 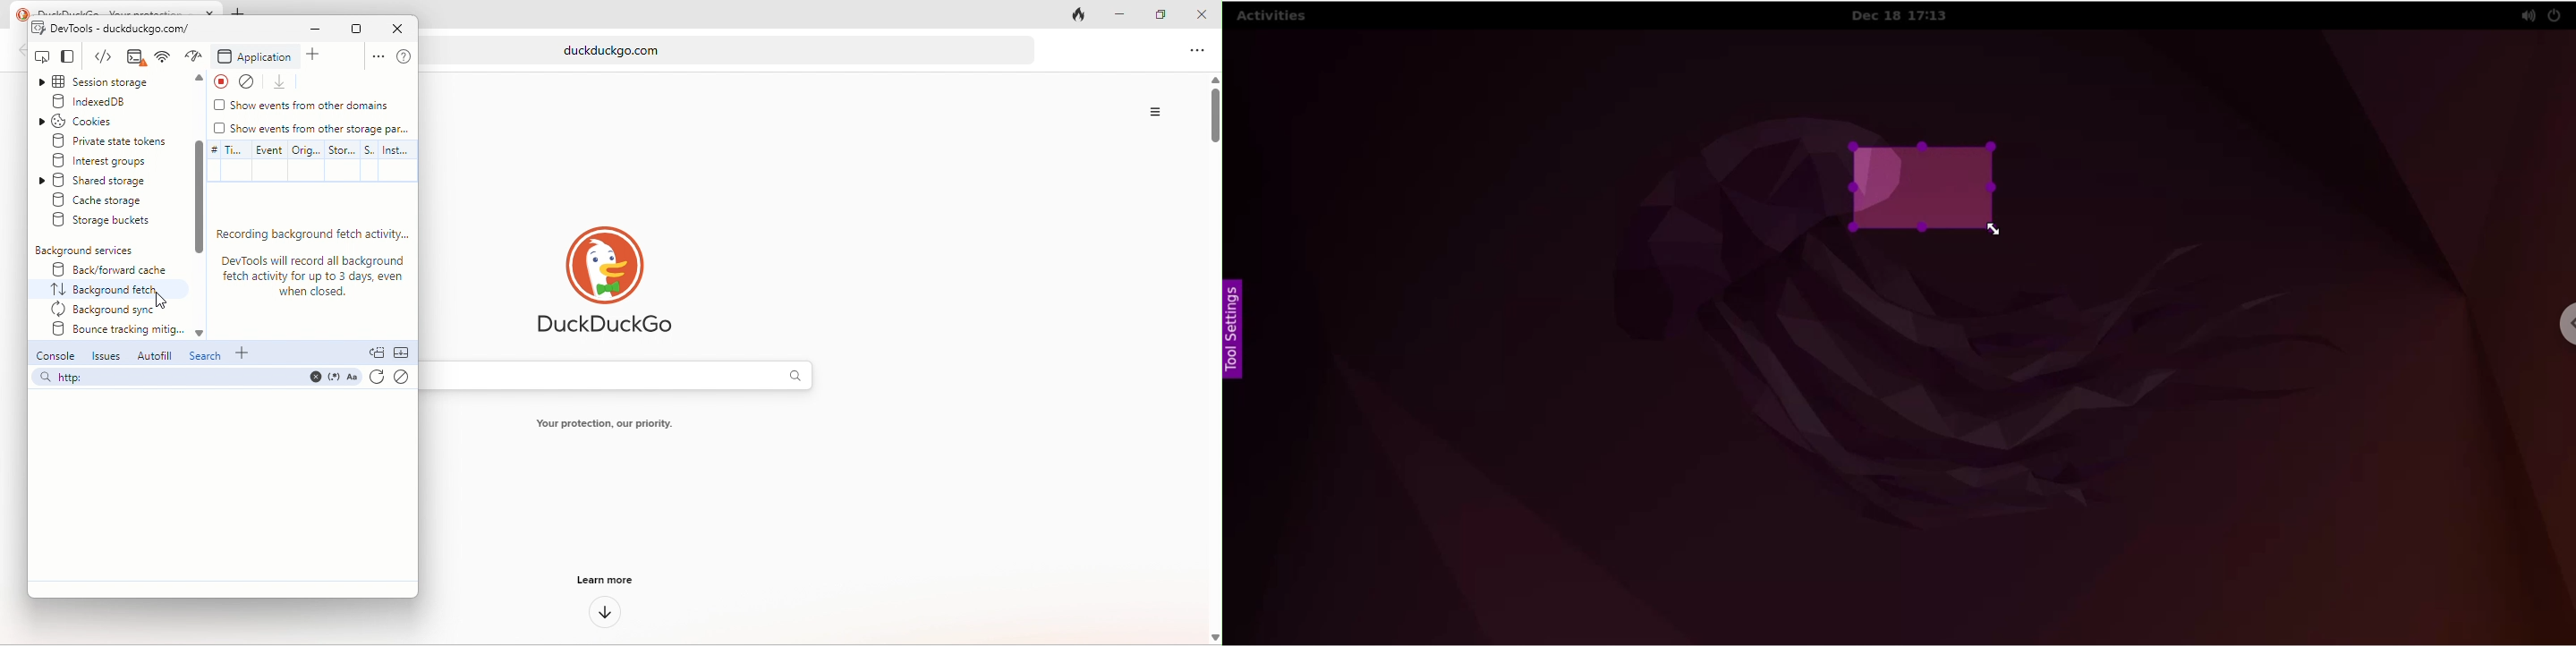 I want to click on dev tools, so click(x=113, y=29).